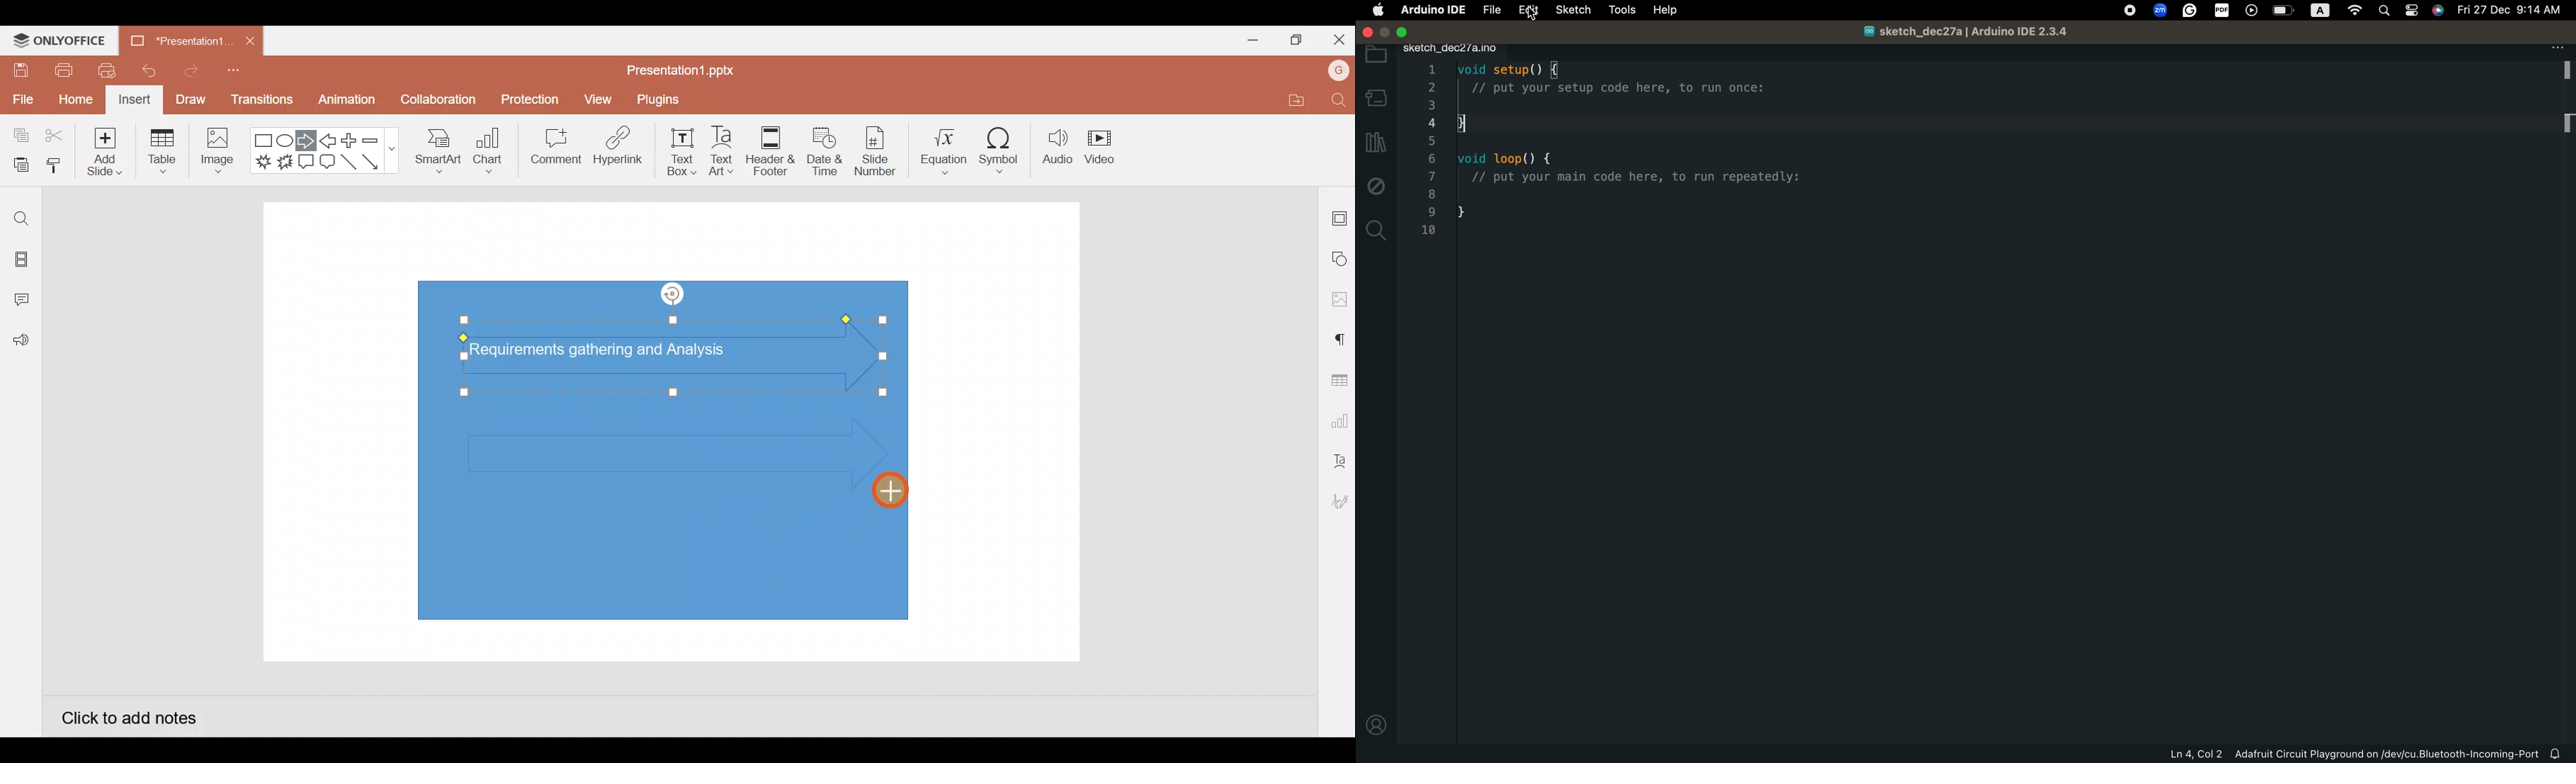 The width and height of the screenshot is (2576, 784). What do you see at coordinates (306, 162) in the screenshot?
I see `Rectangular callout` at bounding box center [306, 162].